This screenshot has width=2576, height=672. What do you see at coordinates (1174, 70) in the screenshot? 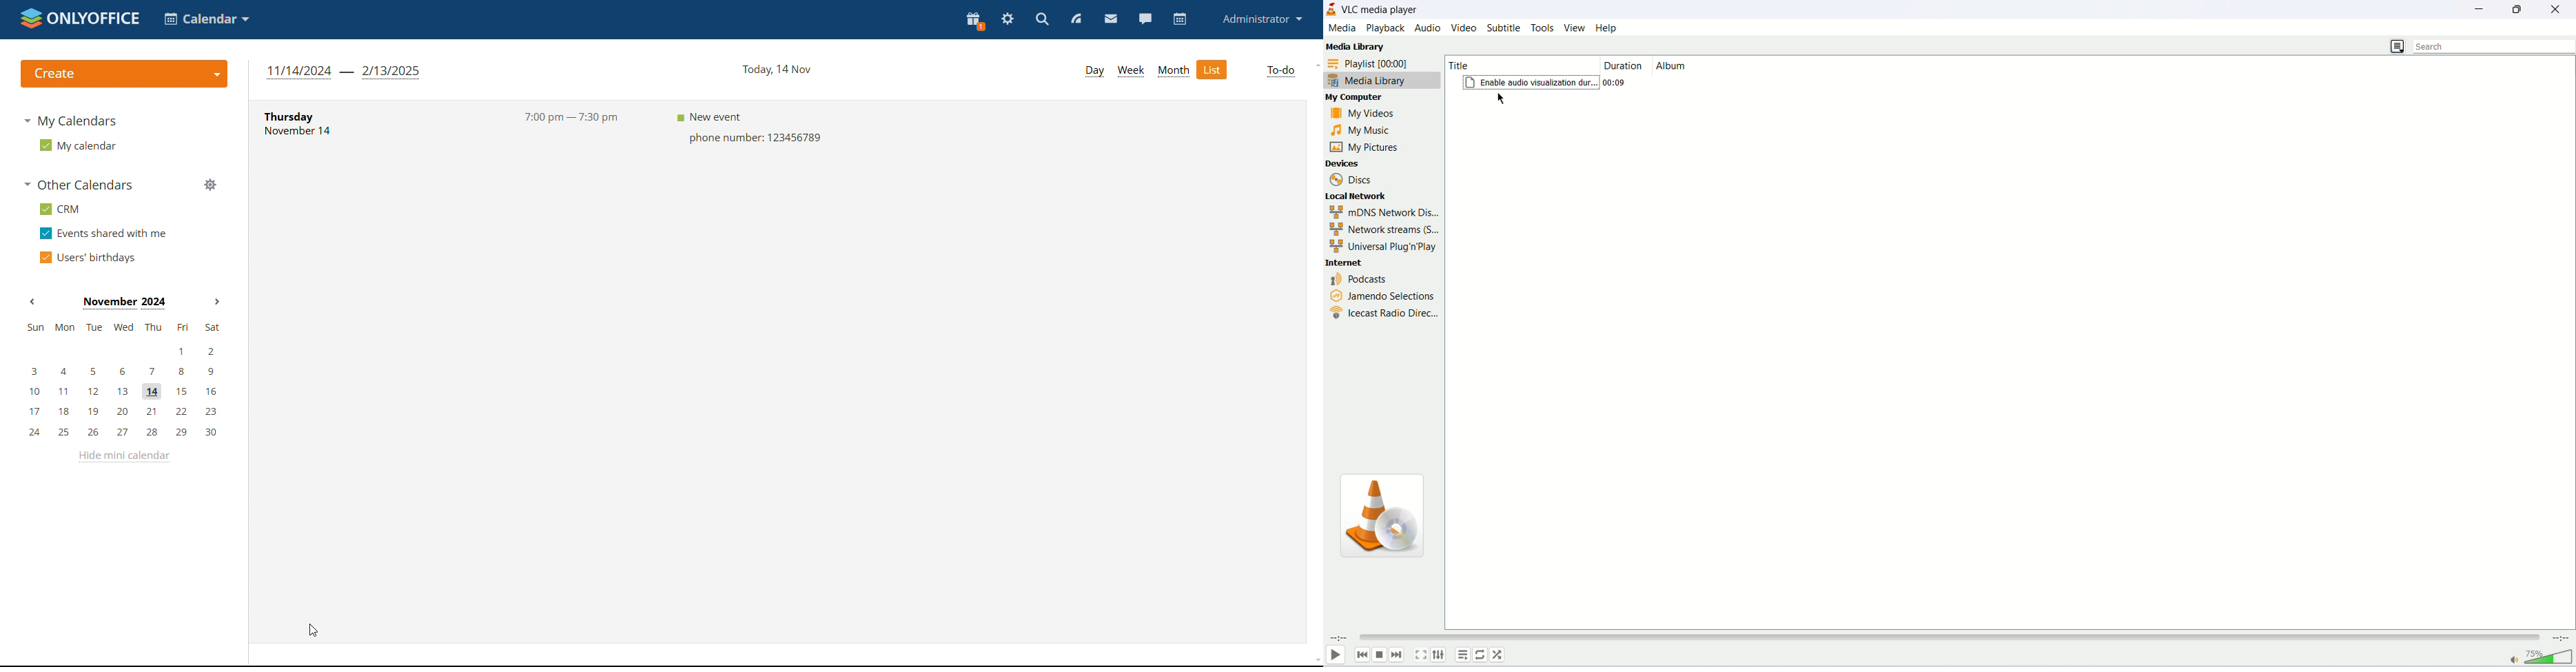
I see `` at bounding box center [1174, 70].